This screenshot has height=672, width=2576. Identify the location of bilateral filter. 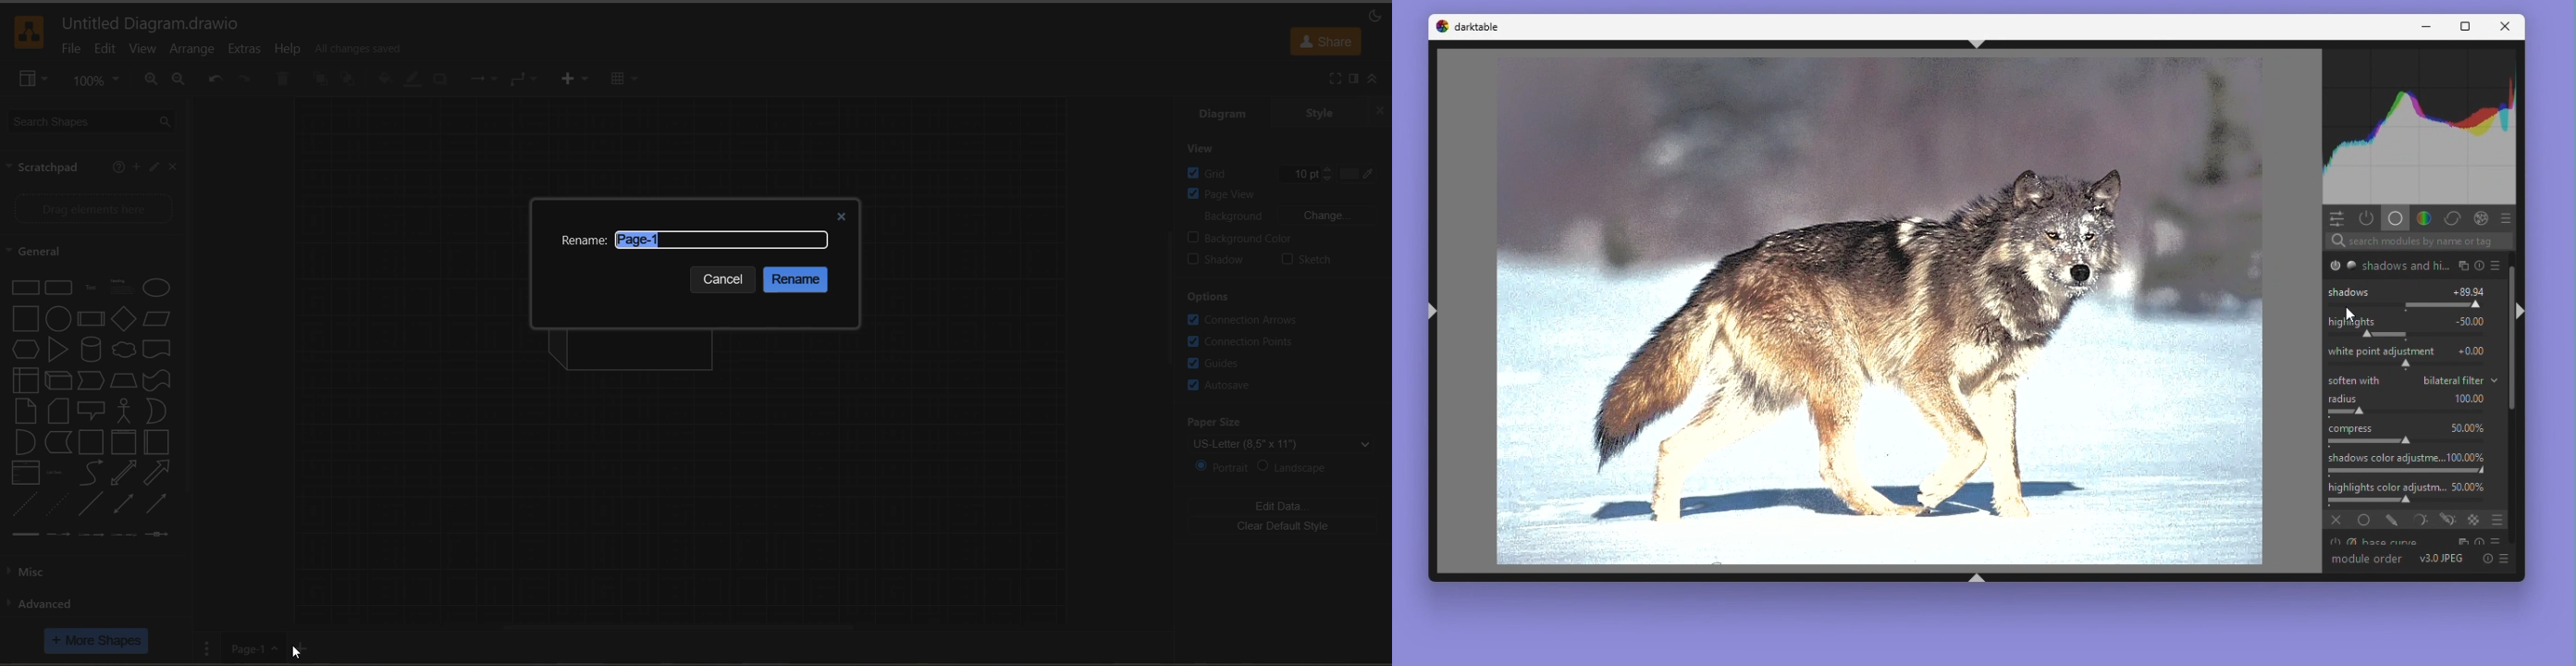
(2459, 379).